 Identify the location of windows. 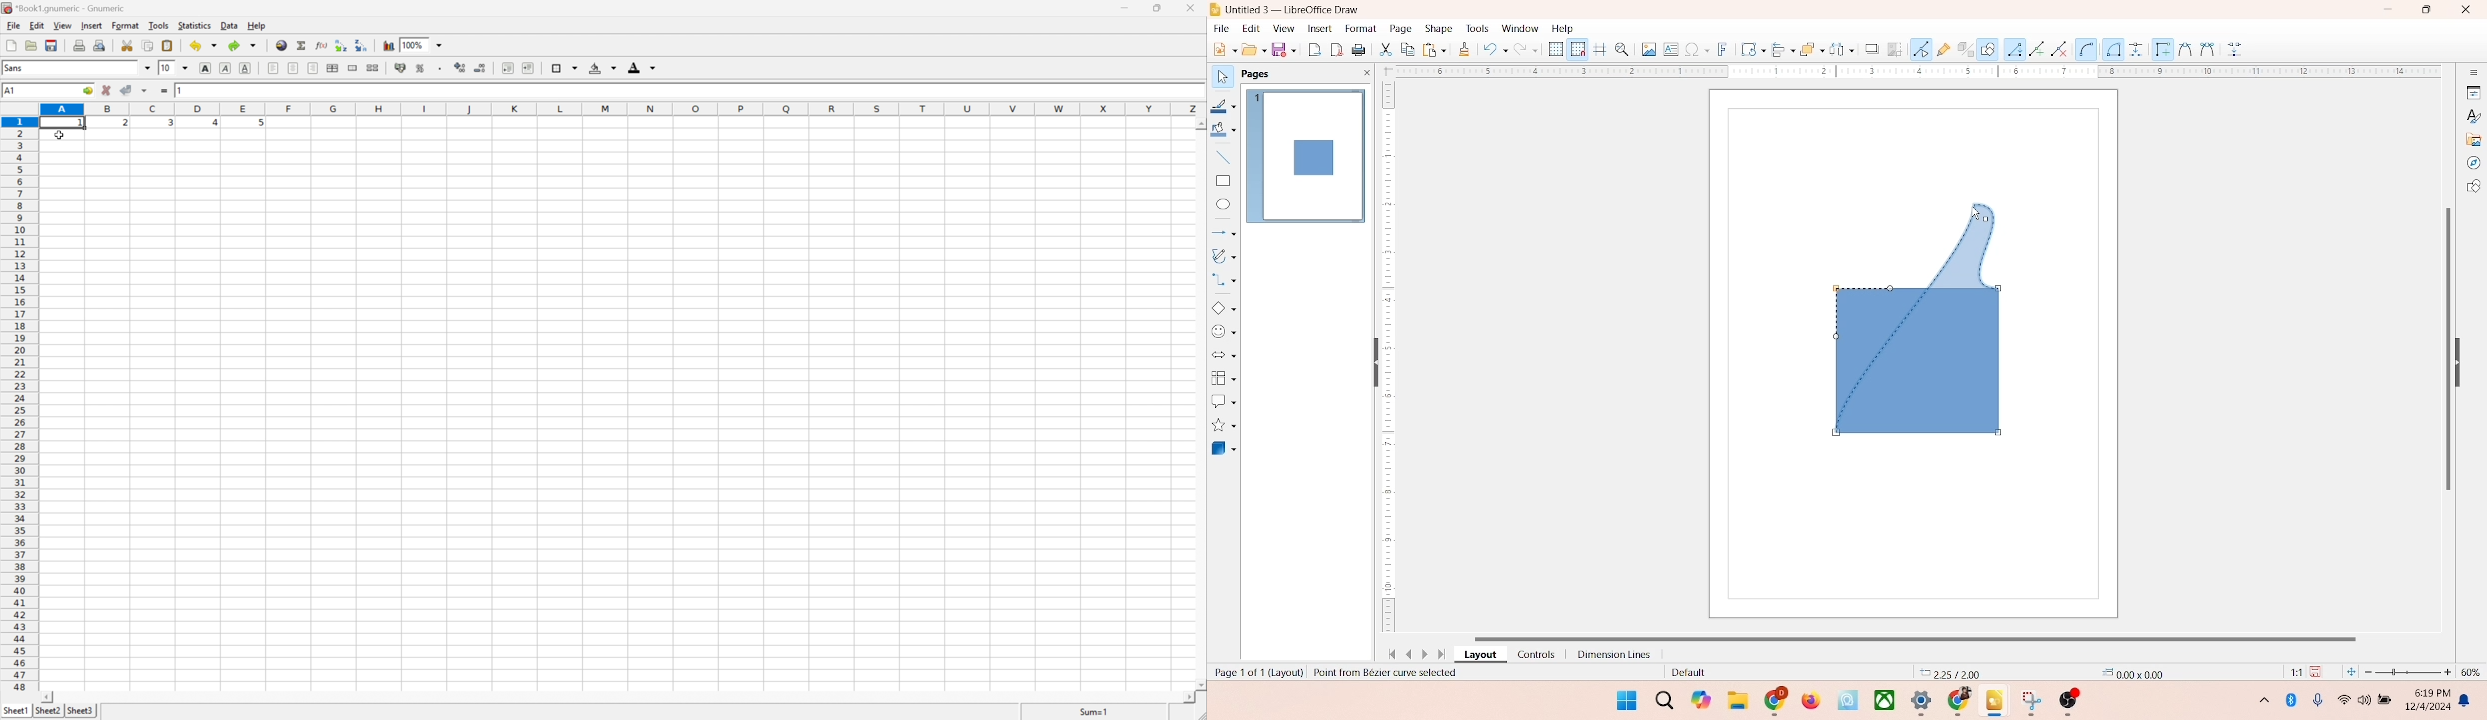
(1624, 700).